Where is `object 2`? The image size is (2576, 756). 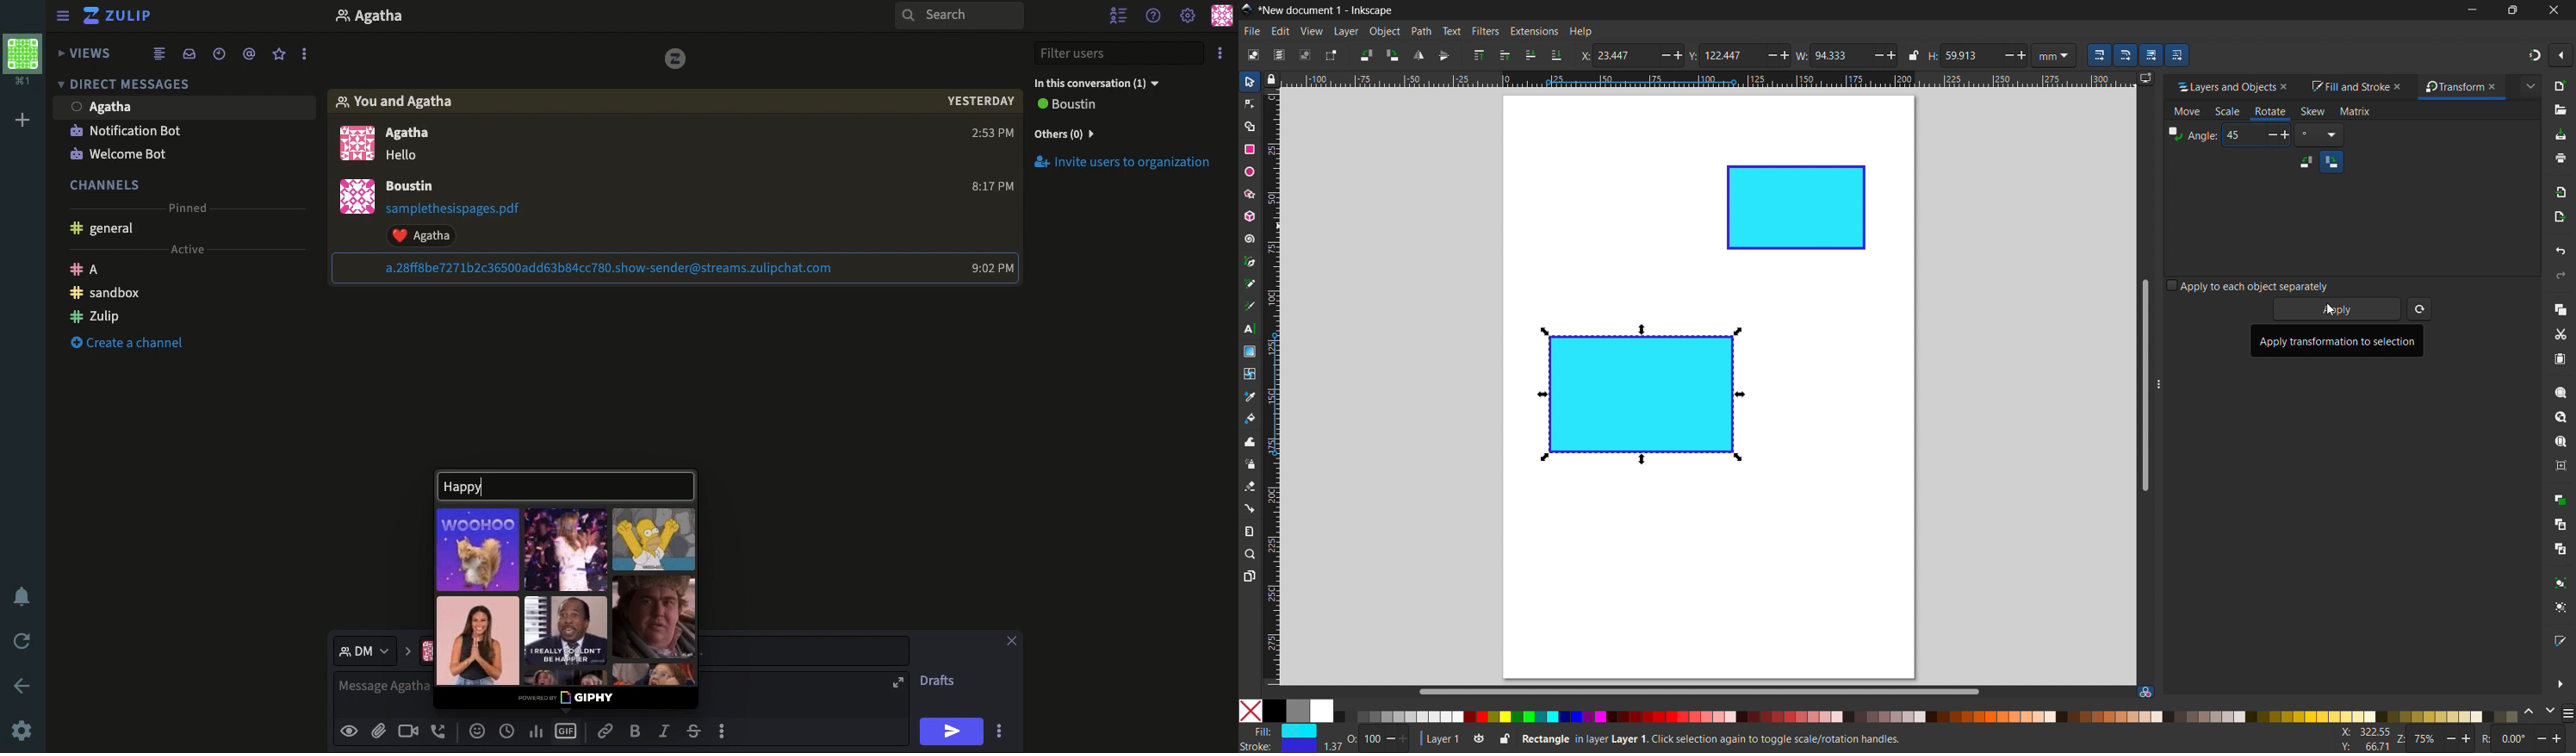
object 2 is located at coordinates (1797, 208).